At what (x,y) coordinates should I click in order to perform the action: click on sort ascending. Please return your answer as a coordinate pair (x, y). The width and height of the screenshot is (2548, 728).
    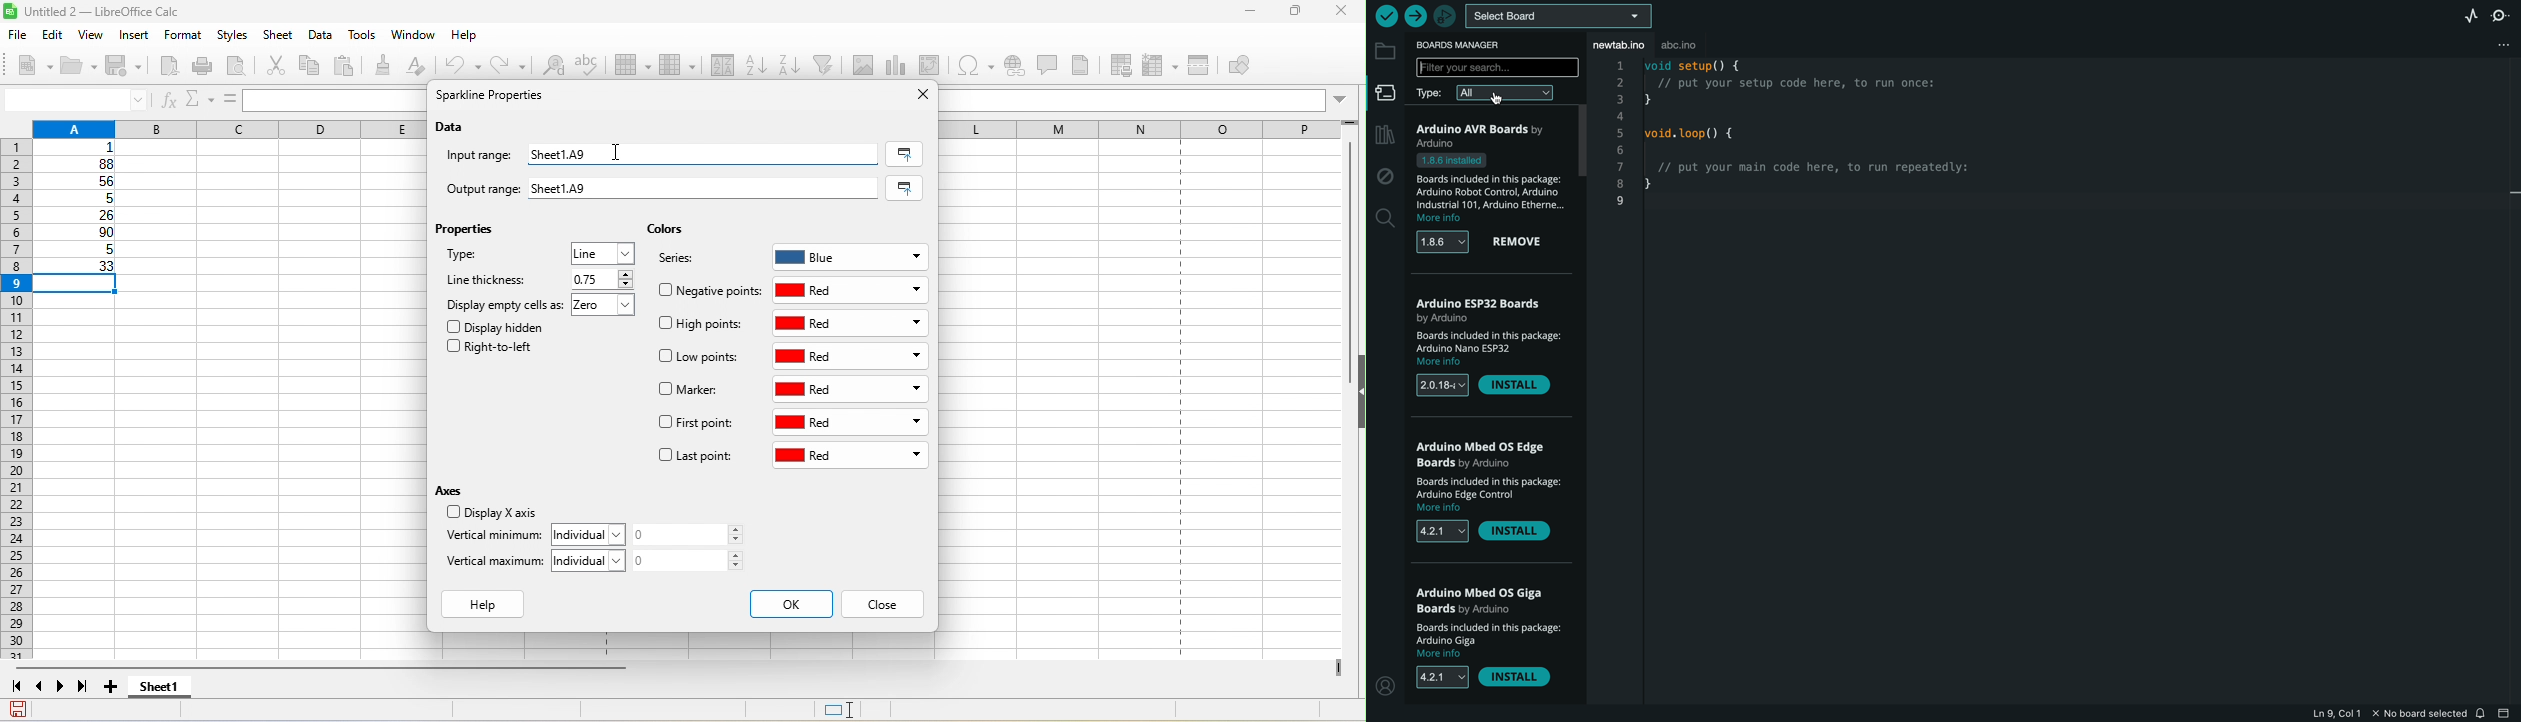
    Looking at the image, I should click on (756, 63).